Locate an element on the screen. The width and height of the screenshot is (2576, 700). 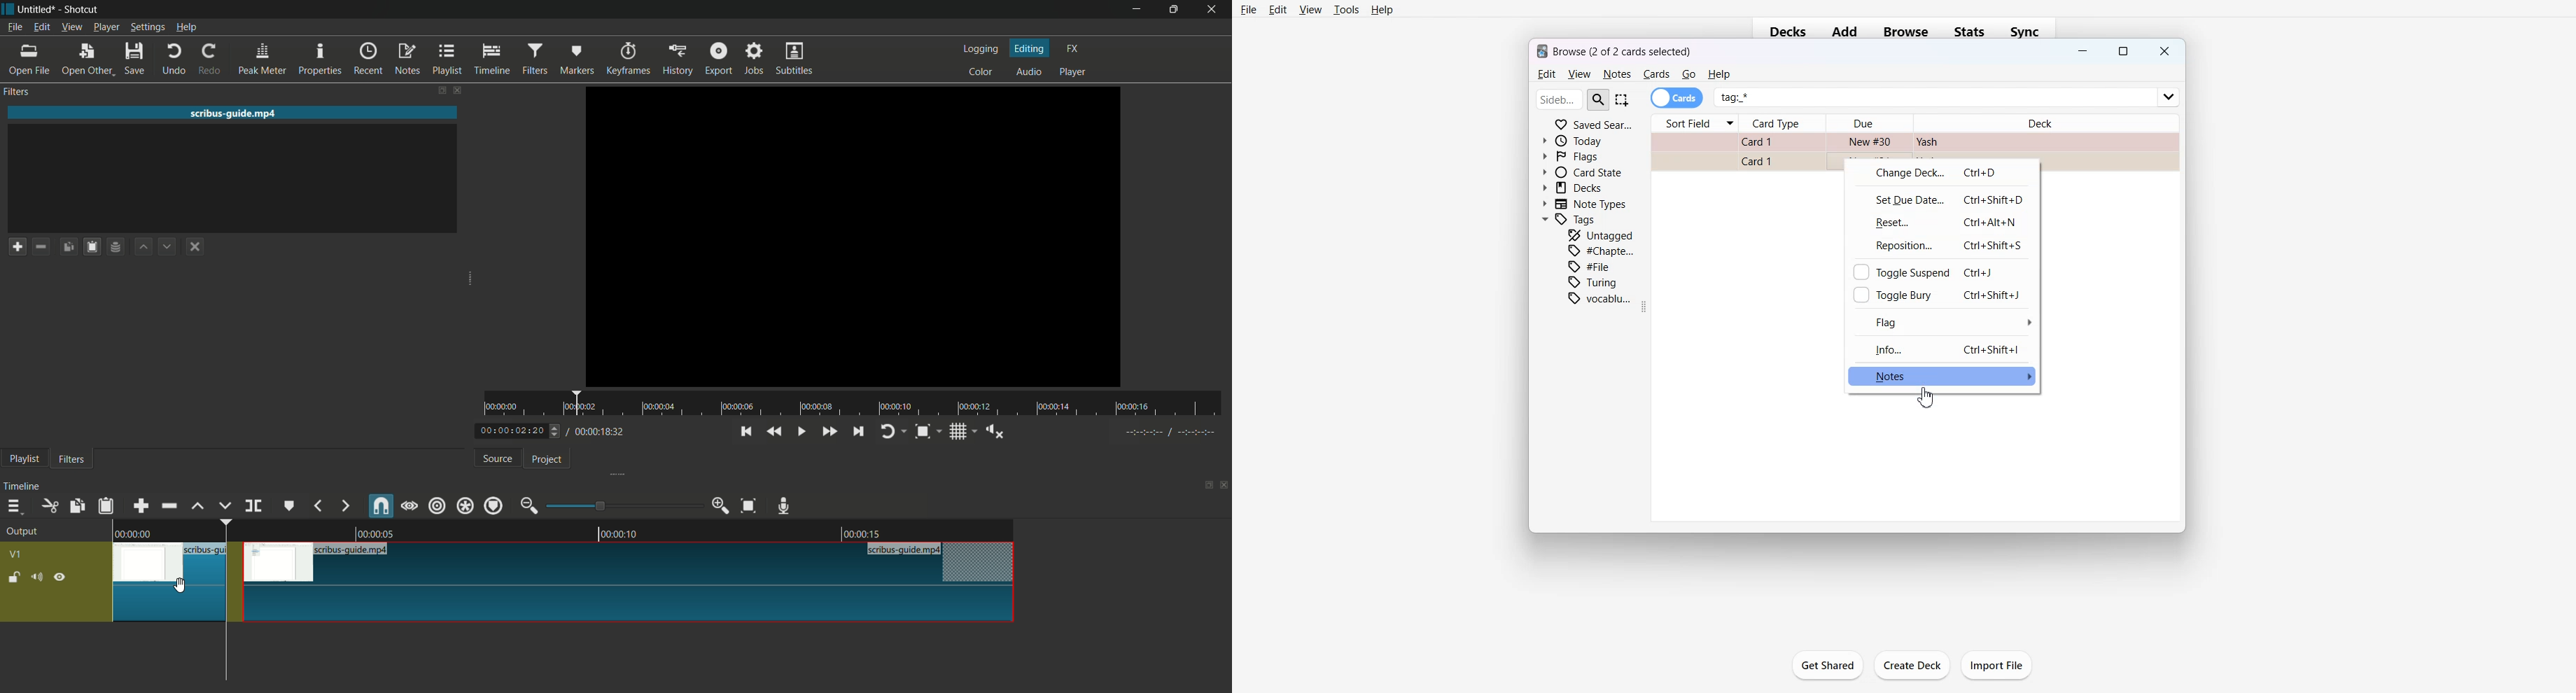
app icon is located at coordinates (8, 8).